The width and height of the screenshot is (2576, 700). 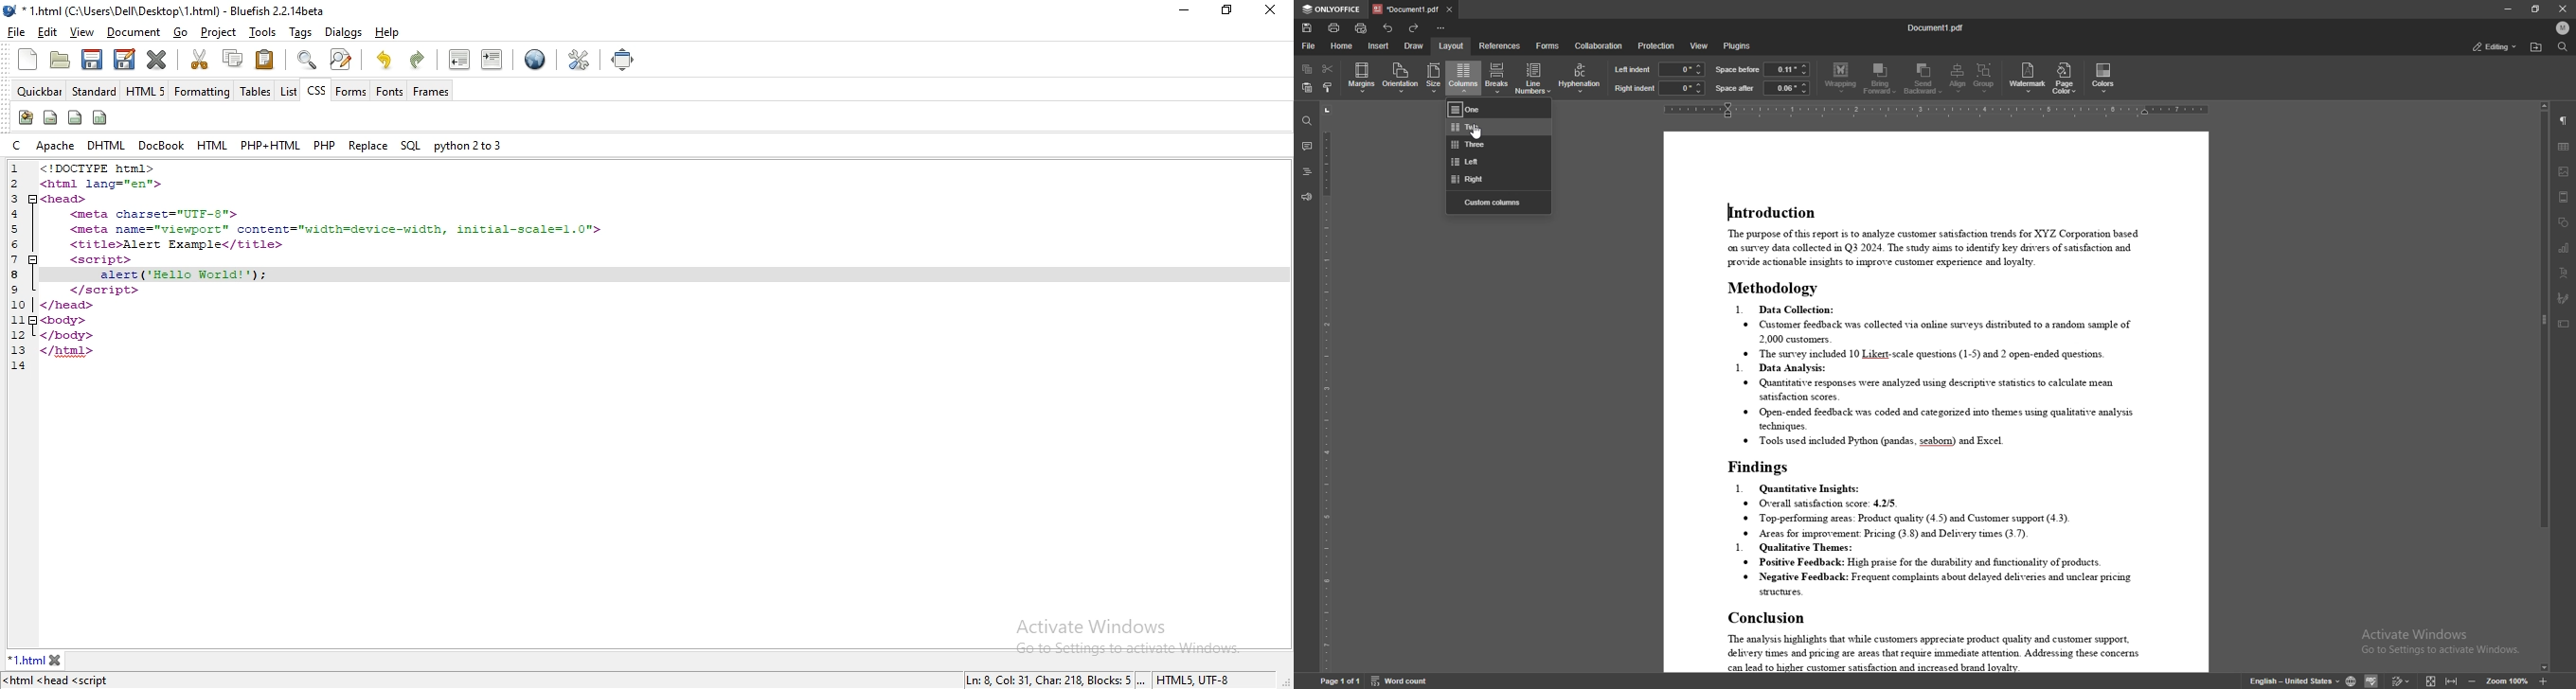 What do you see at coordinates (628, 61) in the screenshot?
I see `full screen` at bounding box center [628, 61].